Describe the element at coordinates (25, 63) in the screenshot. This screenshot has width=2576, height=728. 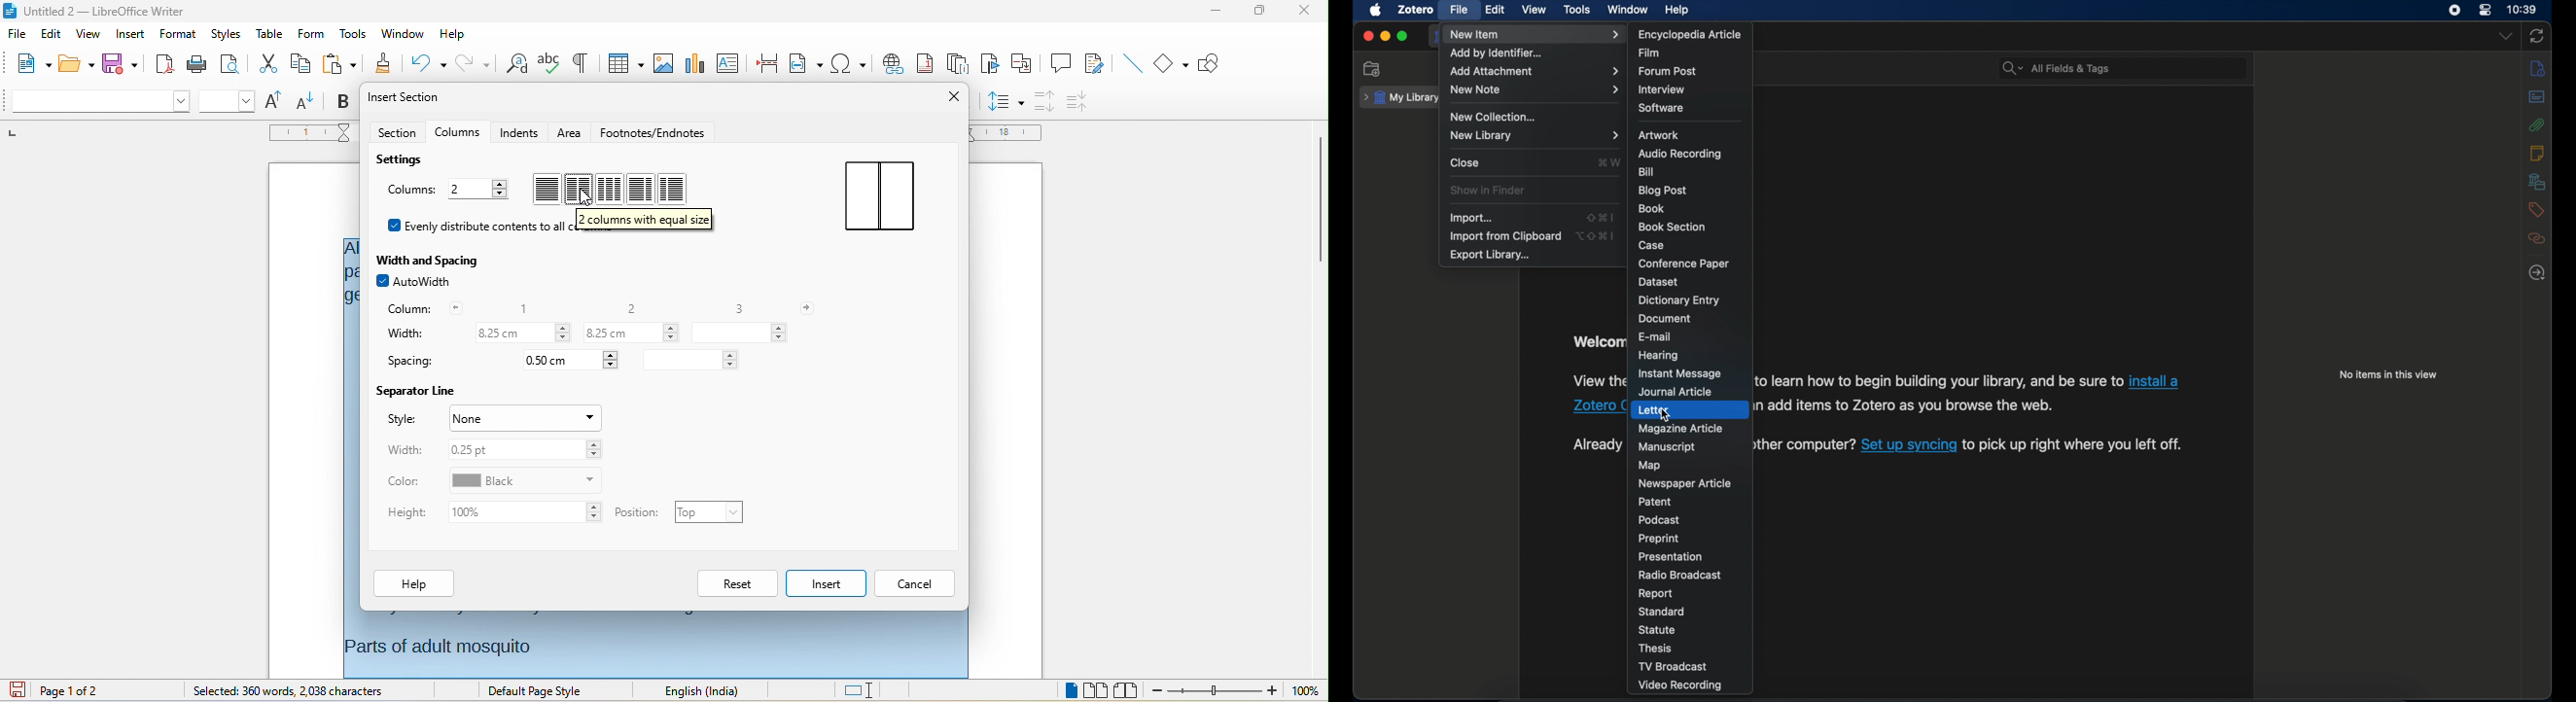
I see `new` at that location.